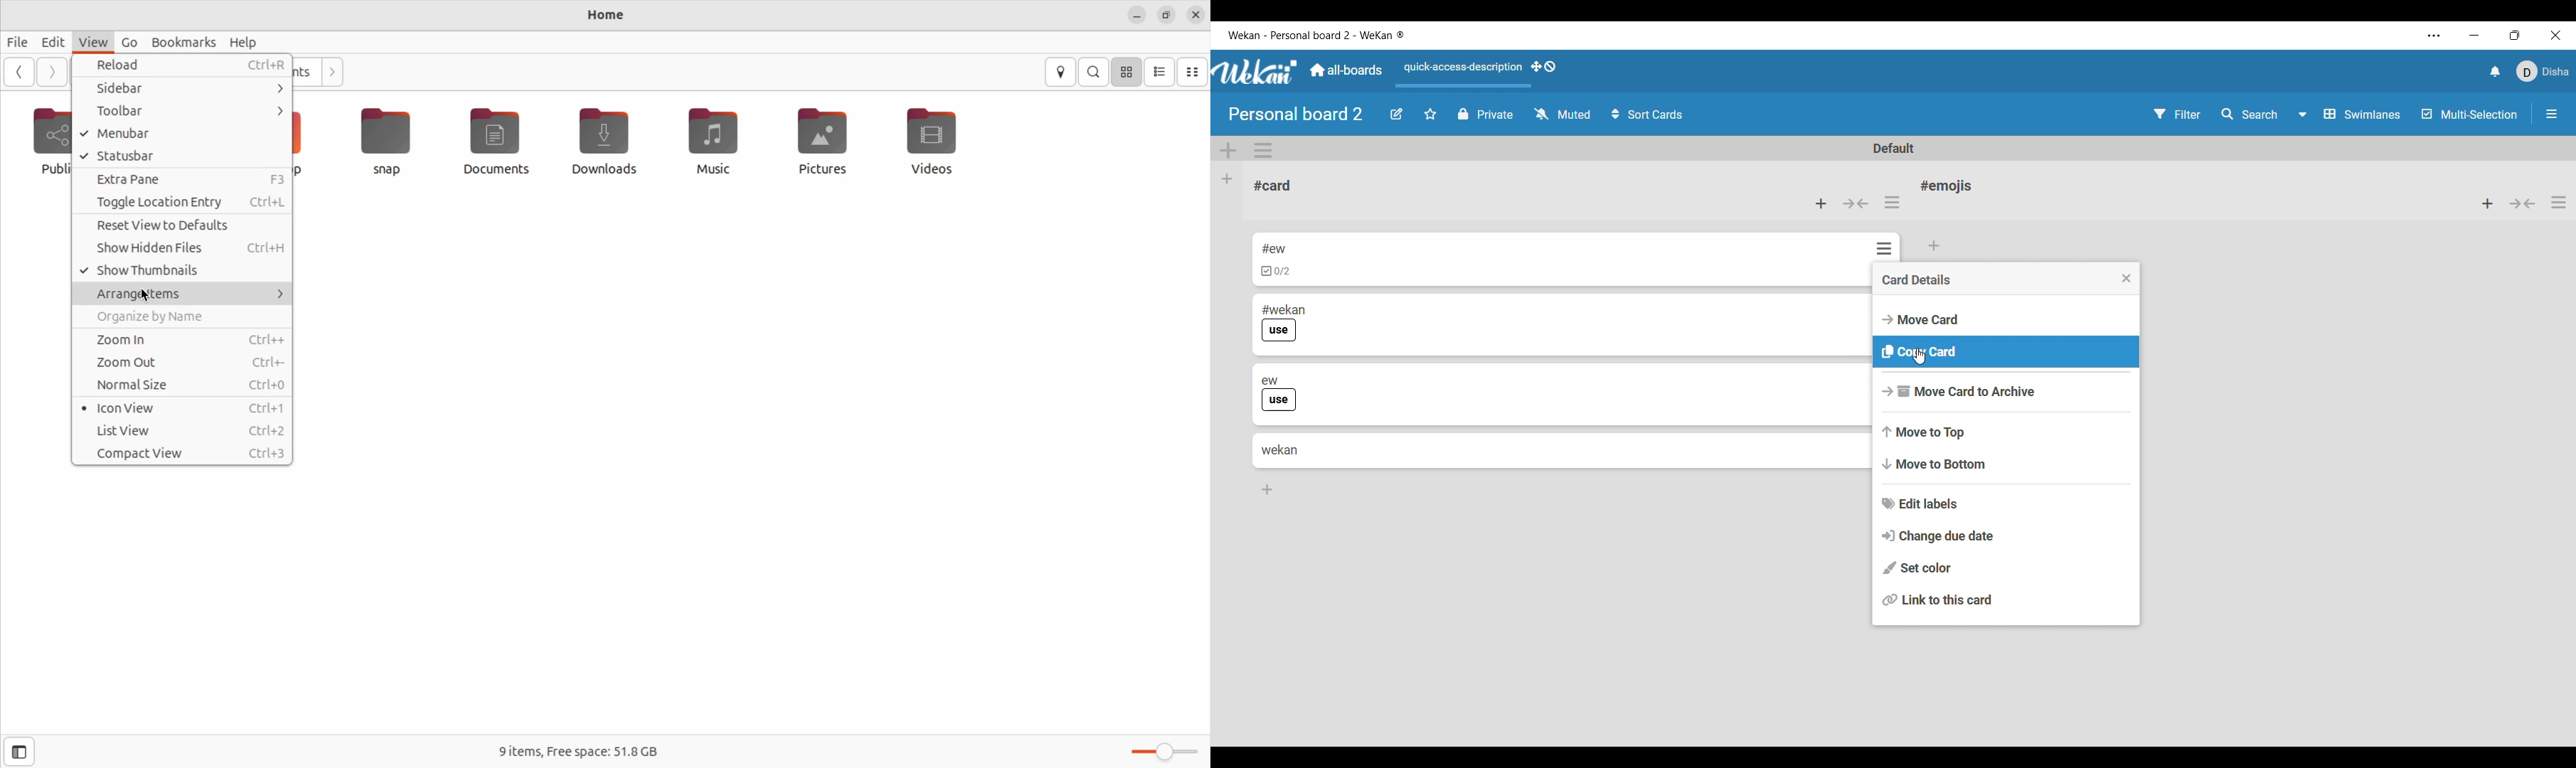 This screenshot has height=784, width=2576. What do you see at coordinates (1855, 204) in the screenshot?
I see `Collapse` at bounding box center [1855, 204].